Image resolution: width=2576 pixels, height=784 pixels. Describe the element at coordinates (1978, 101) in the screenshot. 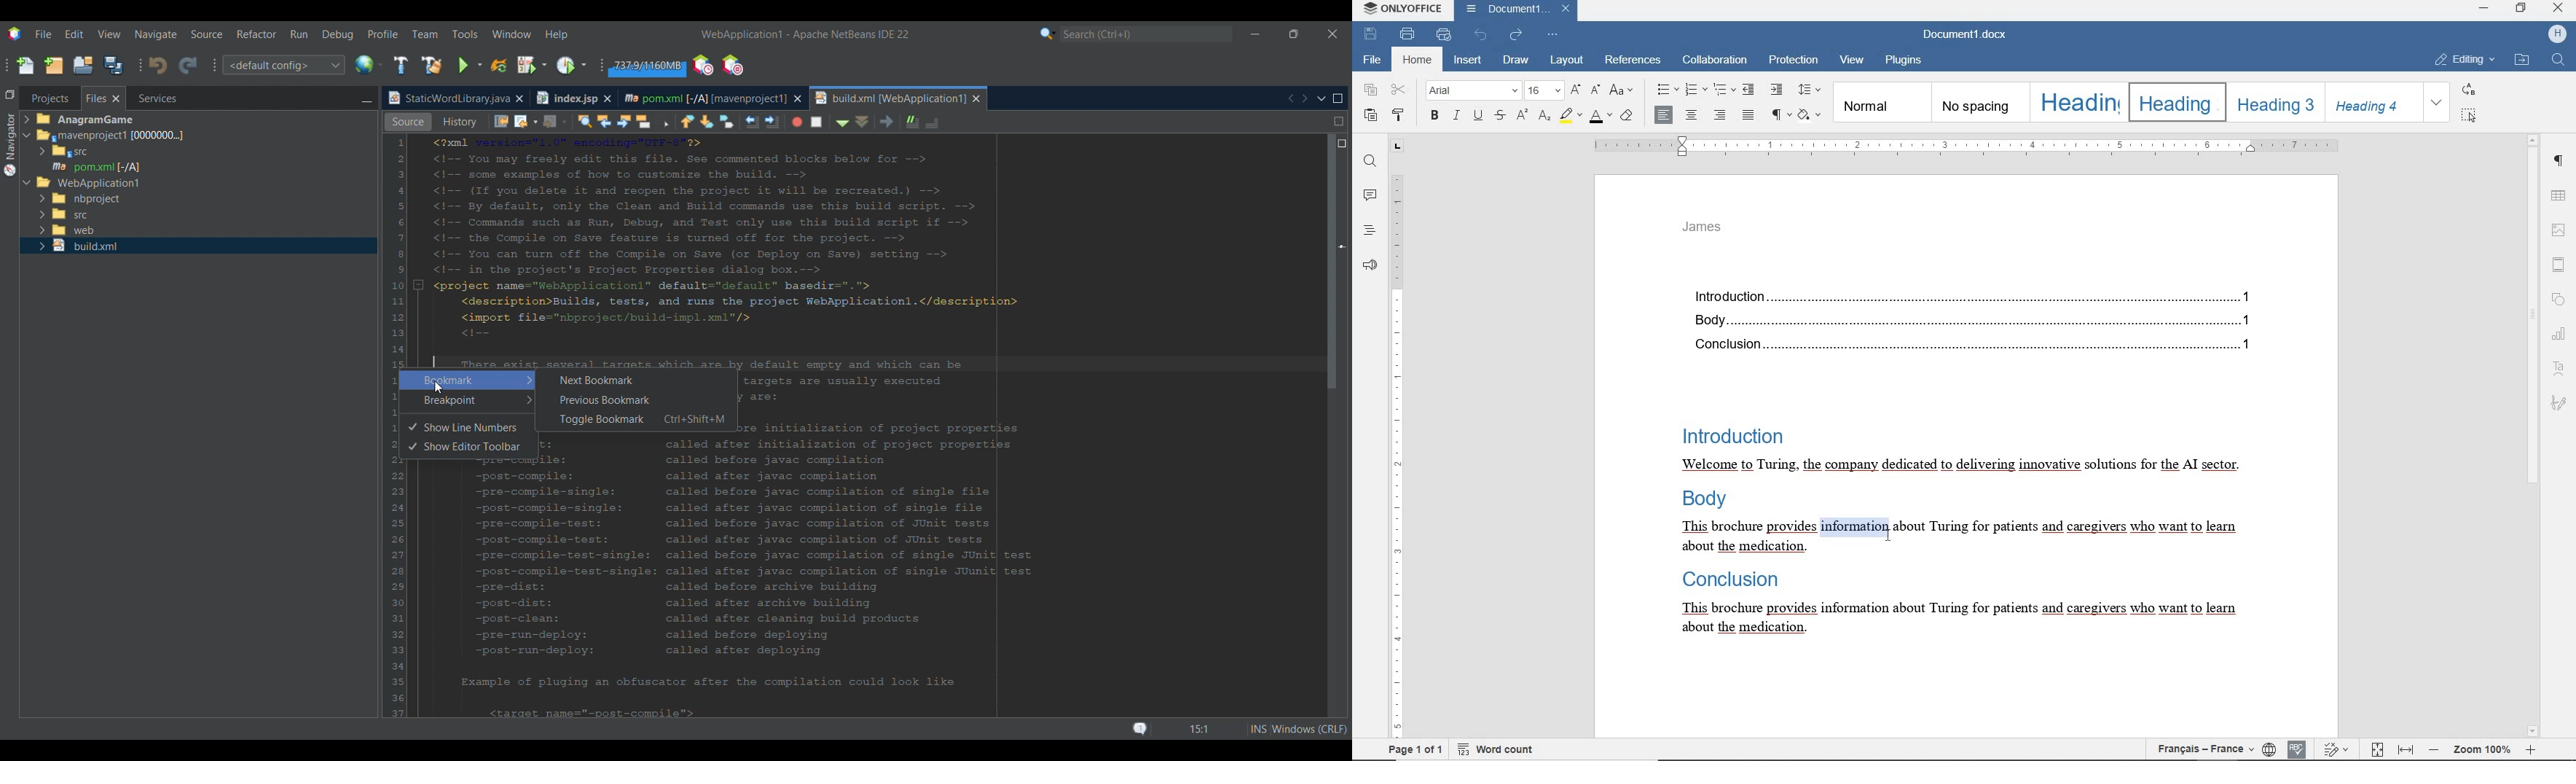

I see `NO SPACING` at that location.